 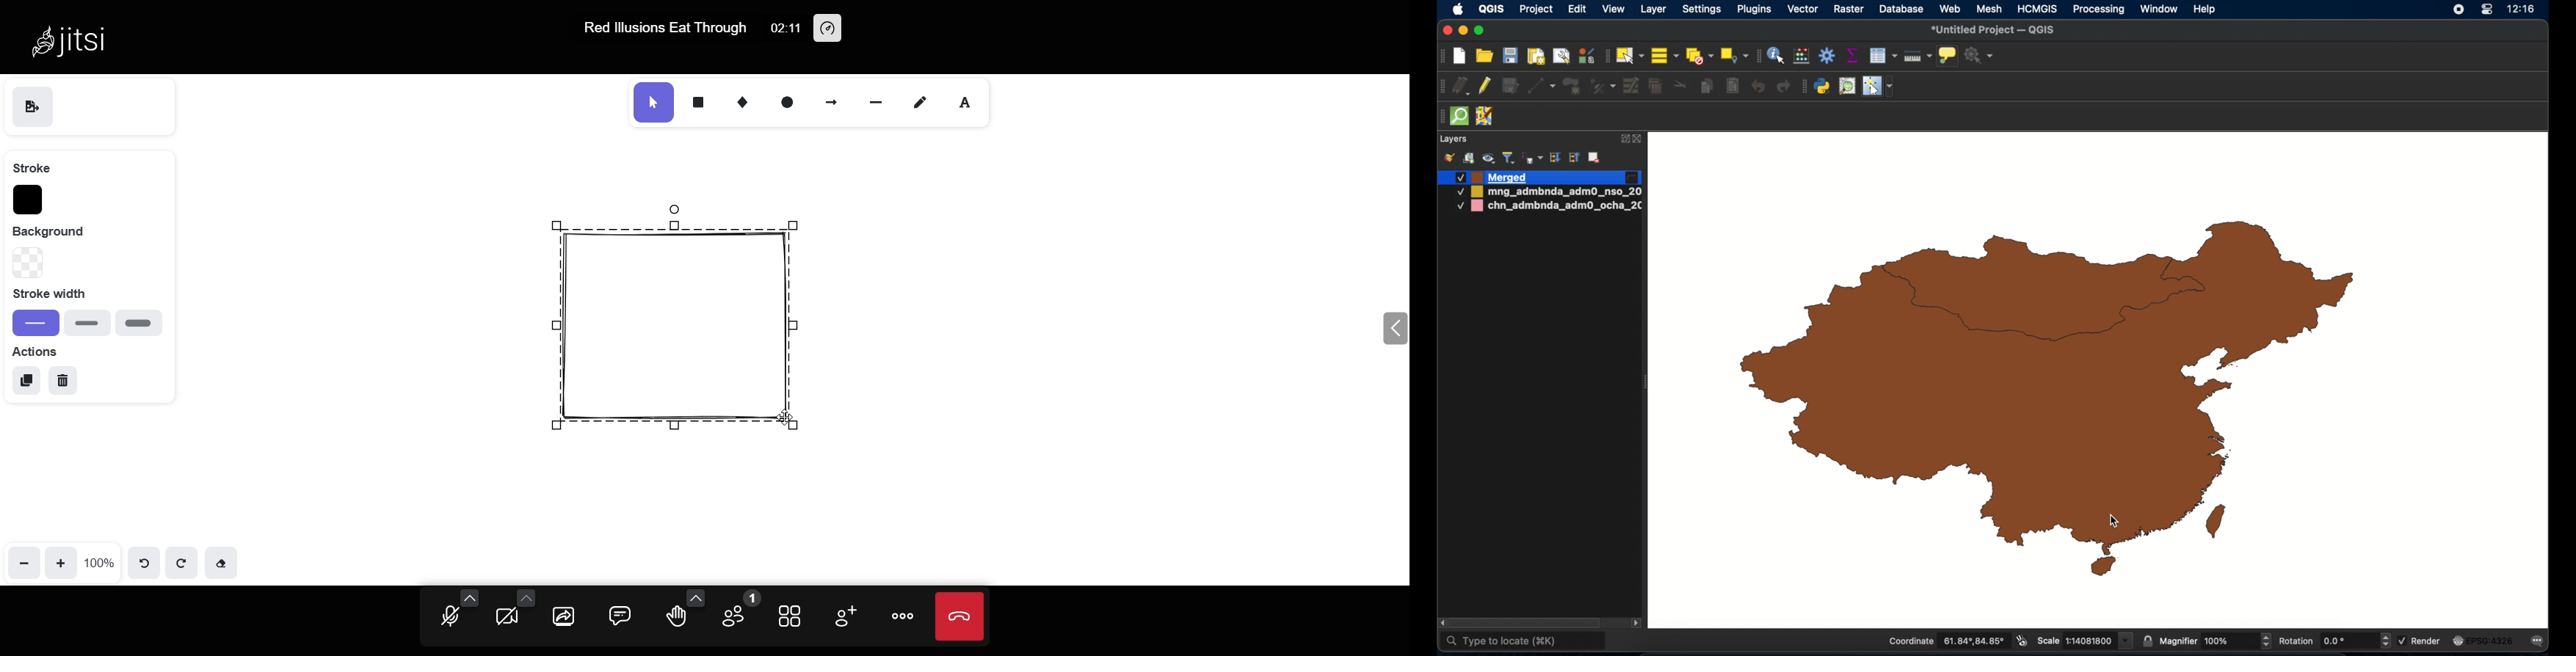 What do you see at coordinates (1551, 207) in the screenshot?
I see `china administrative boundary layer 2` at bounding box center [1551, 207].